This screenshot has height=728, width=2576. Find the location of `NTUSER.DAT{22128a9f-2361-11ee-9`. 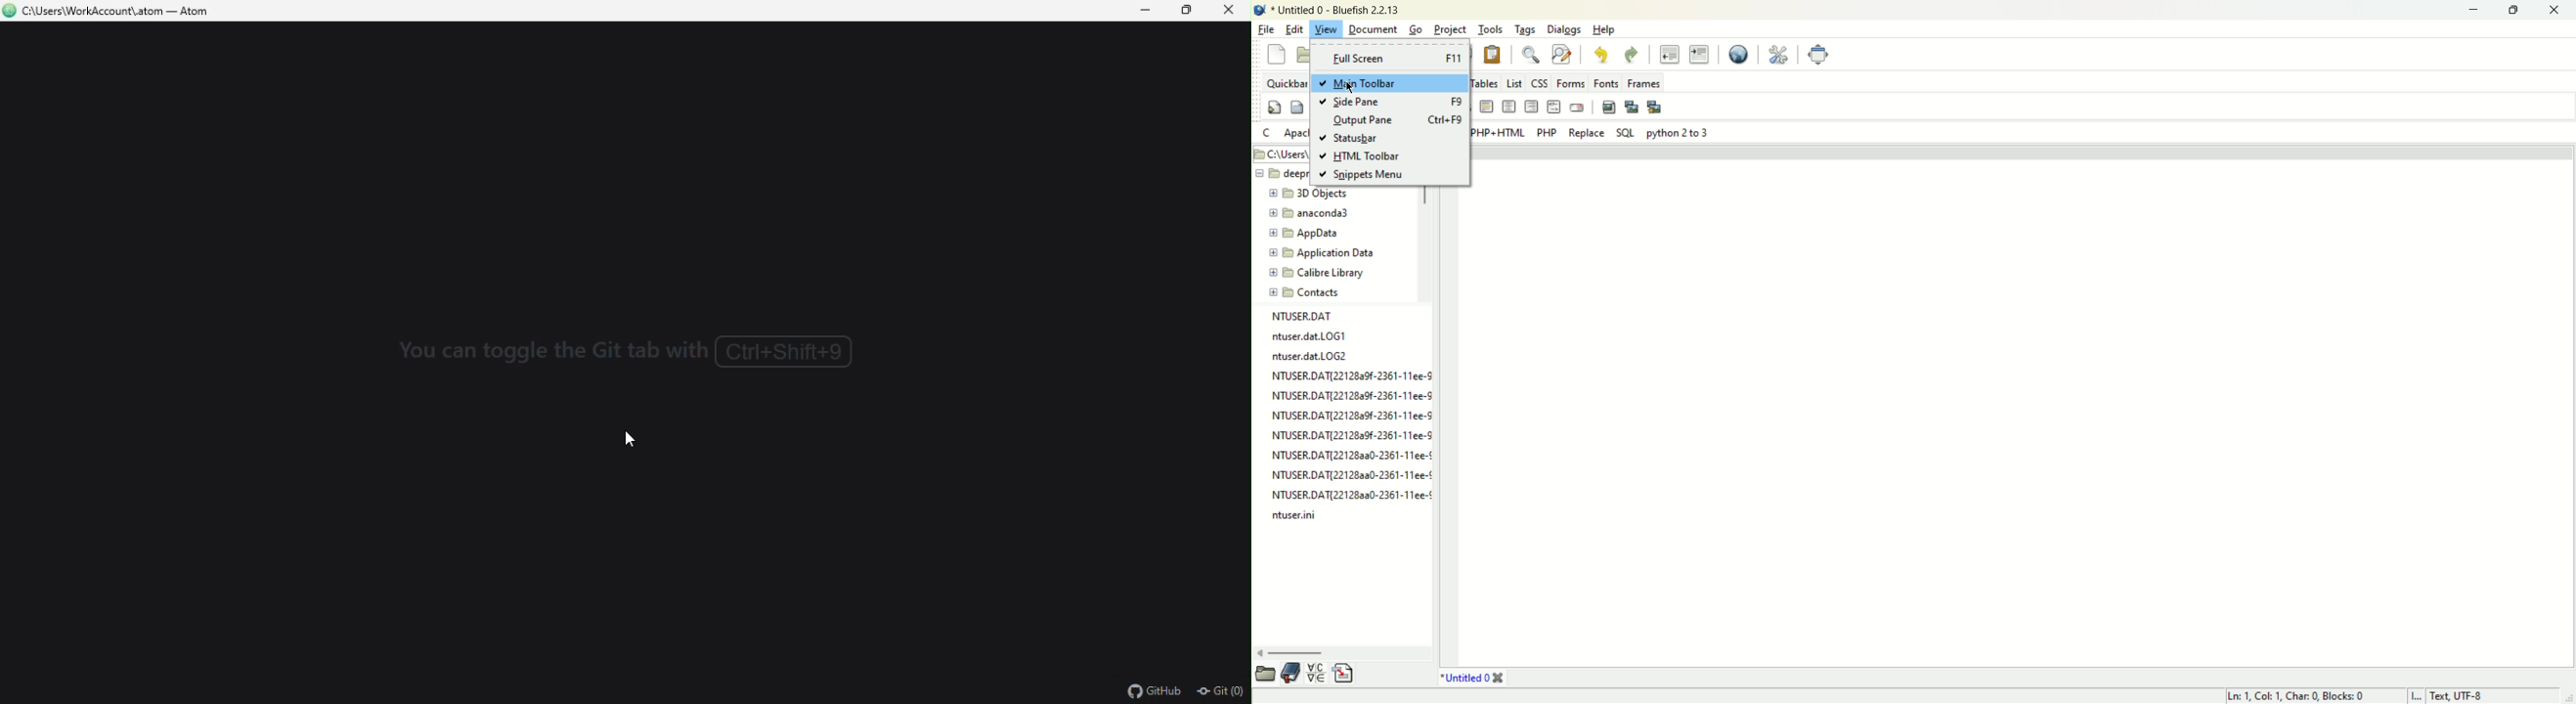

NTUSER.DAT{22128a9f-2361-11ee-9 is located at coordinates (1353, 395).